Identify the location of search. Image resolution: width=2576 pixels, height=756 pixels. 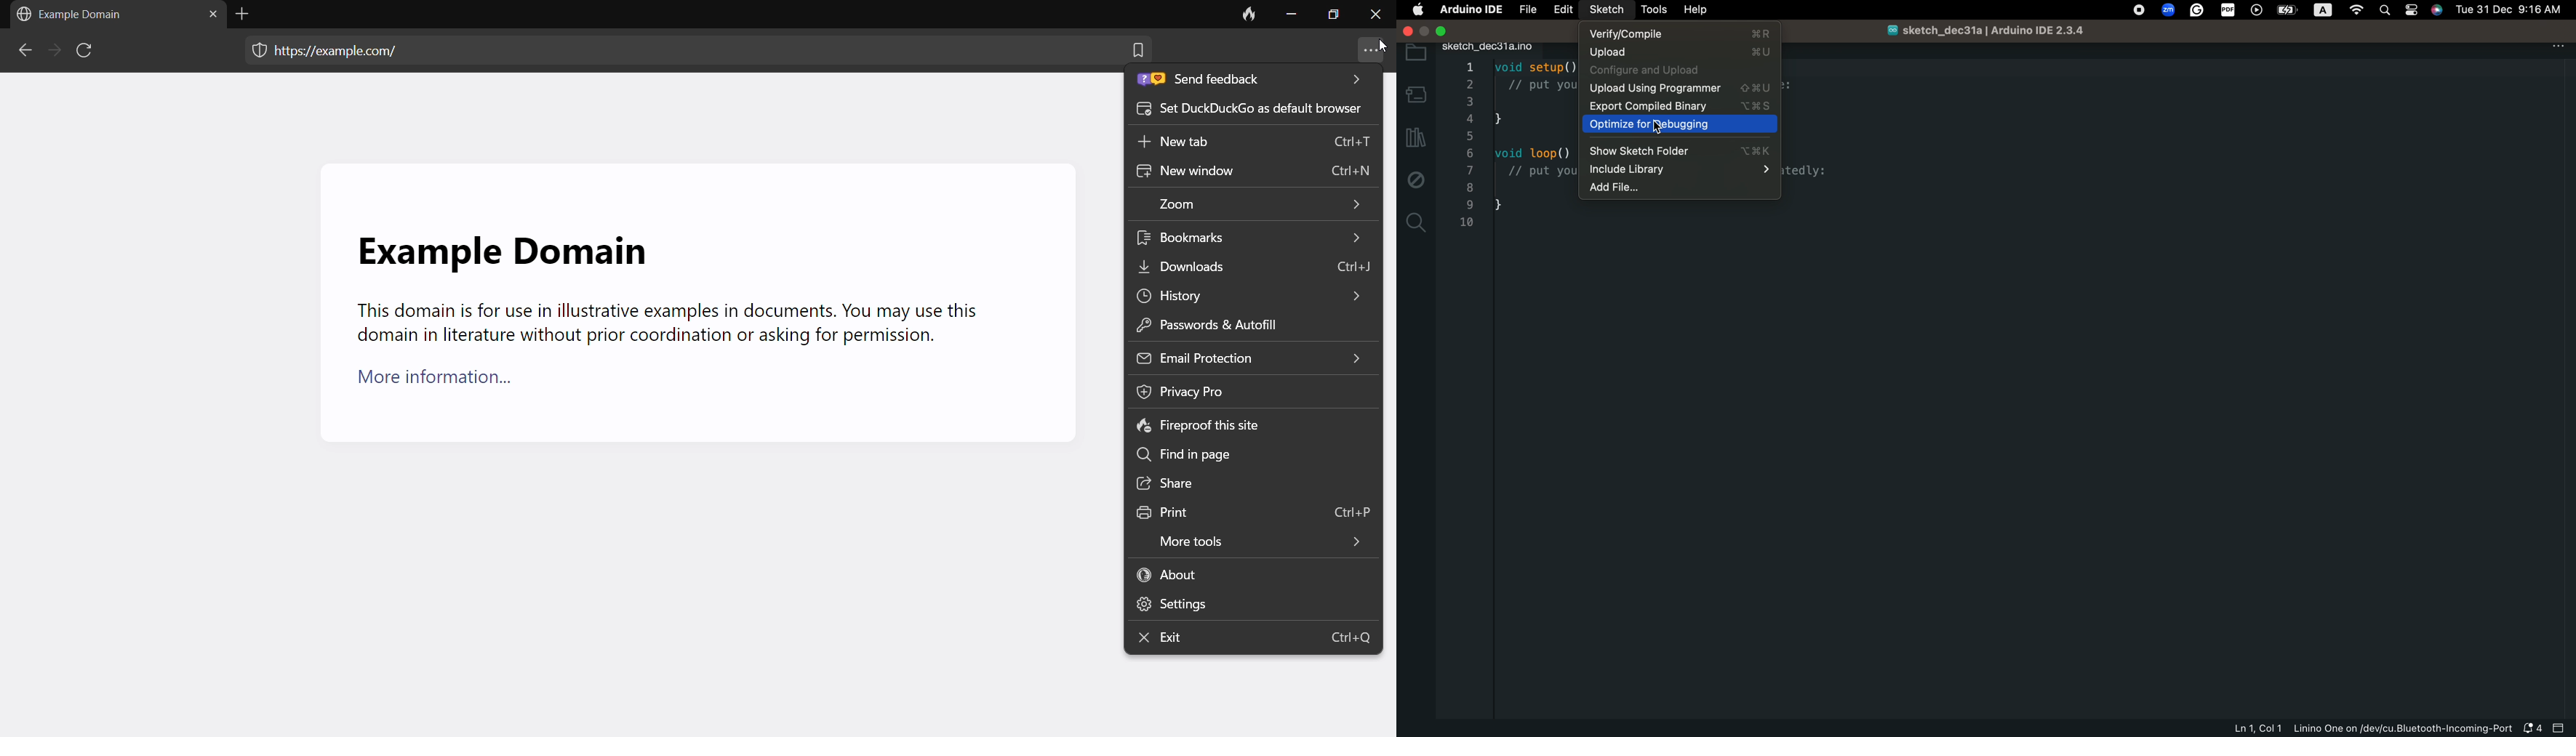
(1416, 226).